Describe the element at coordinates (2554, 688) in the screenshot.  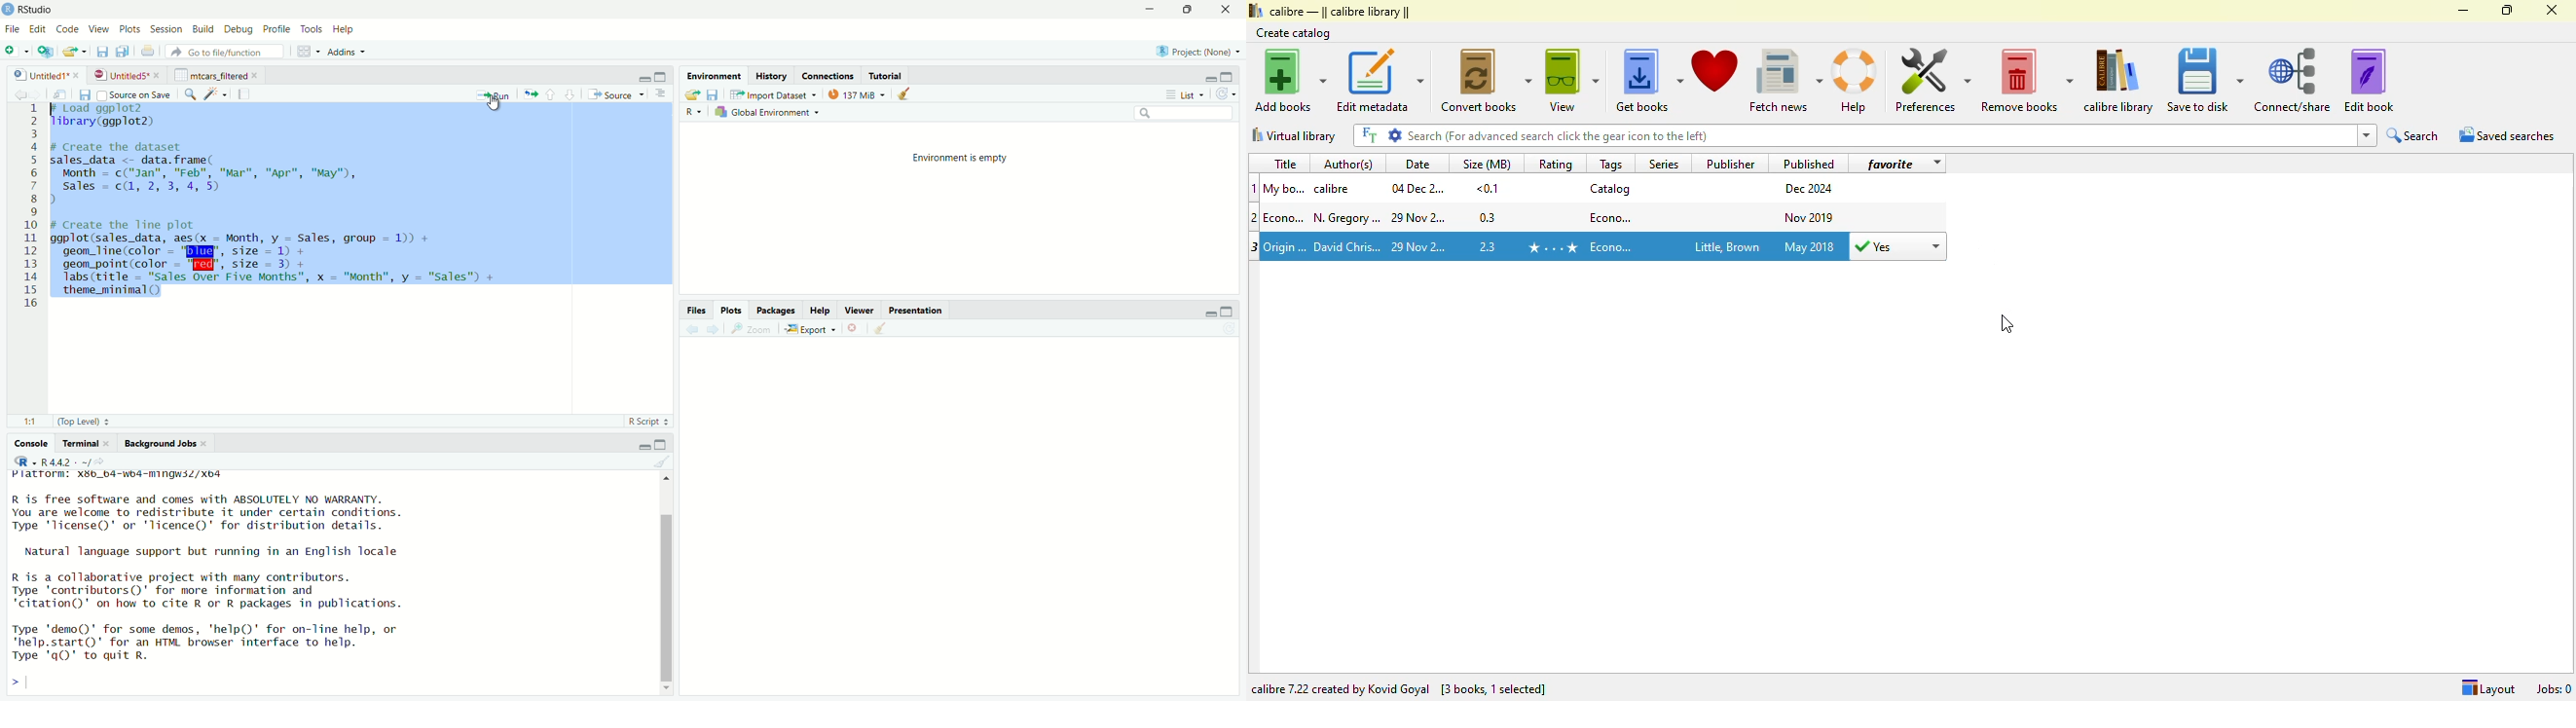
I see `jobs: 0` at that location.